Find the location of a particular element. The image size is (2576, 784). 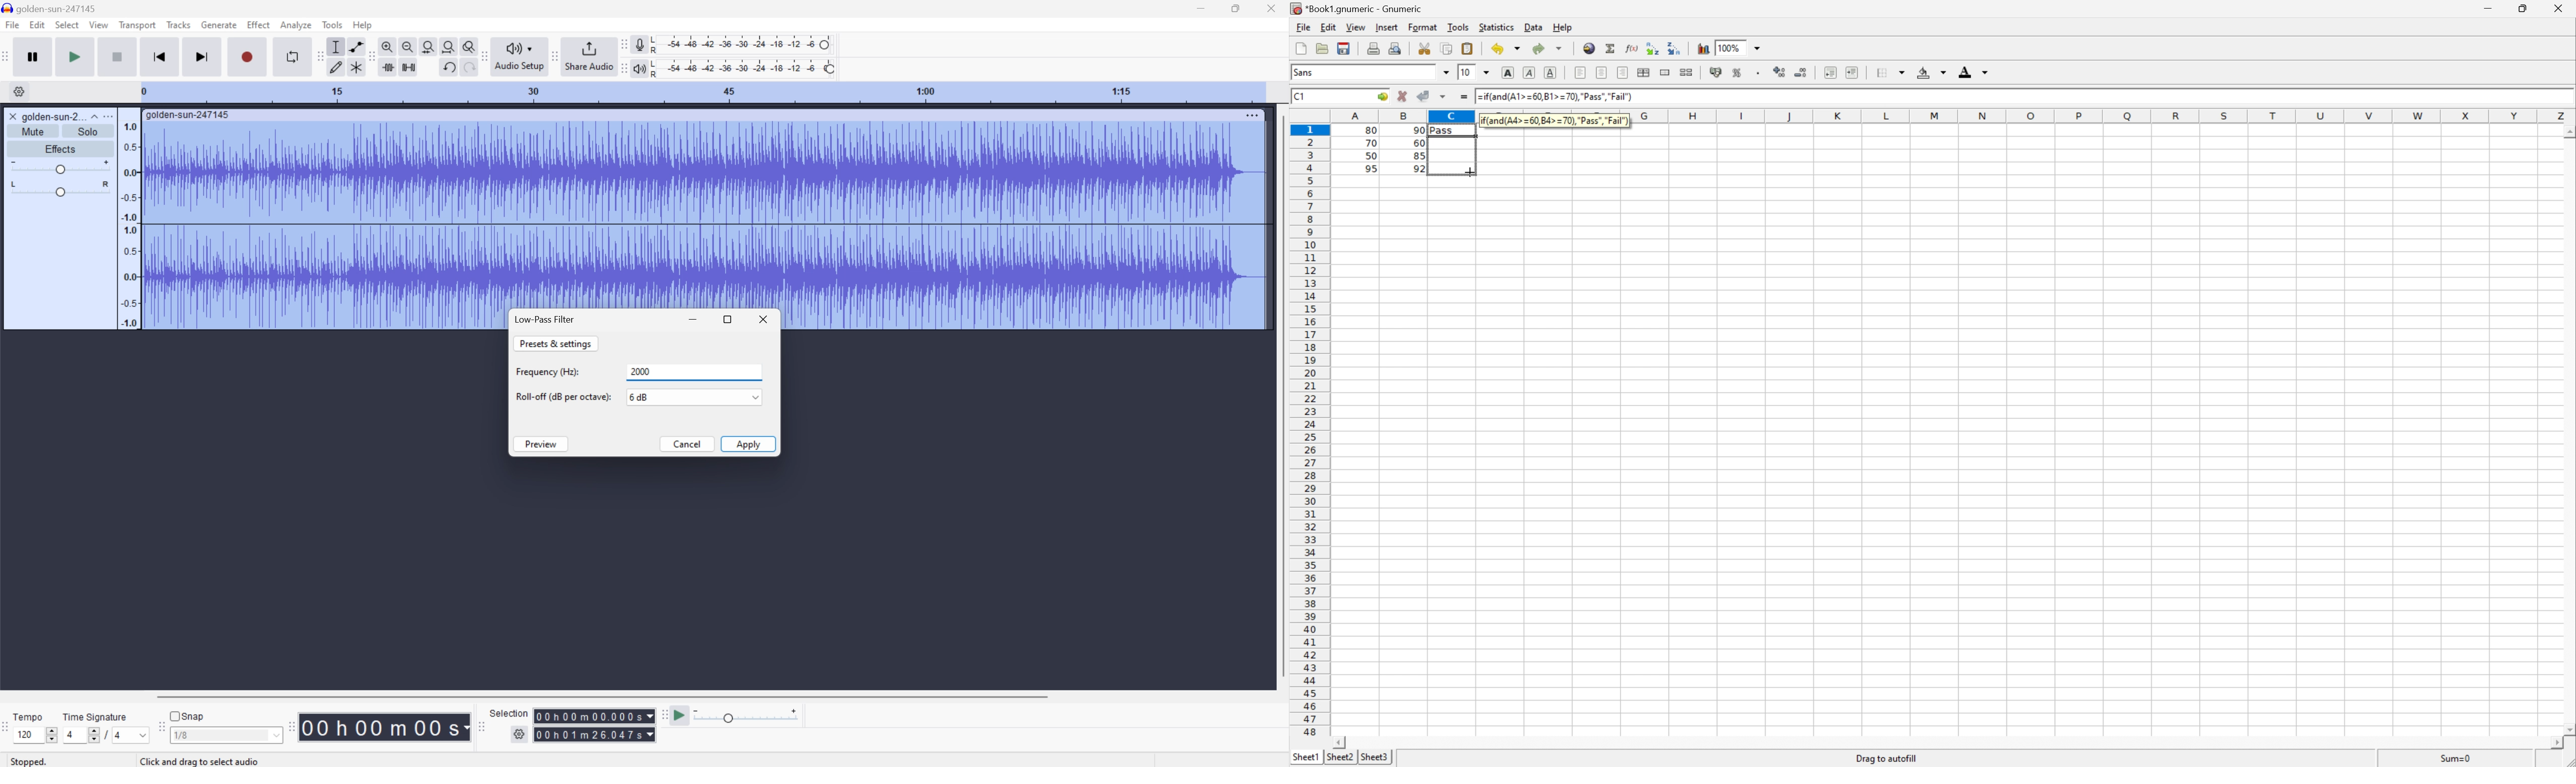

Audacity share audio toolbar is located at coordinates (555, 55).